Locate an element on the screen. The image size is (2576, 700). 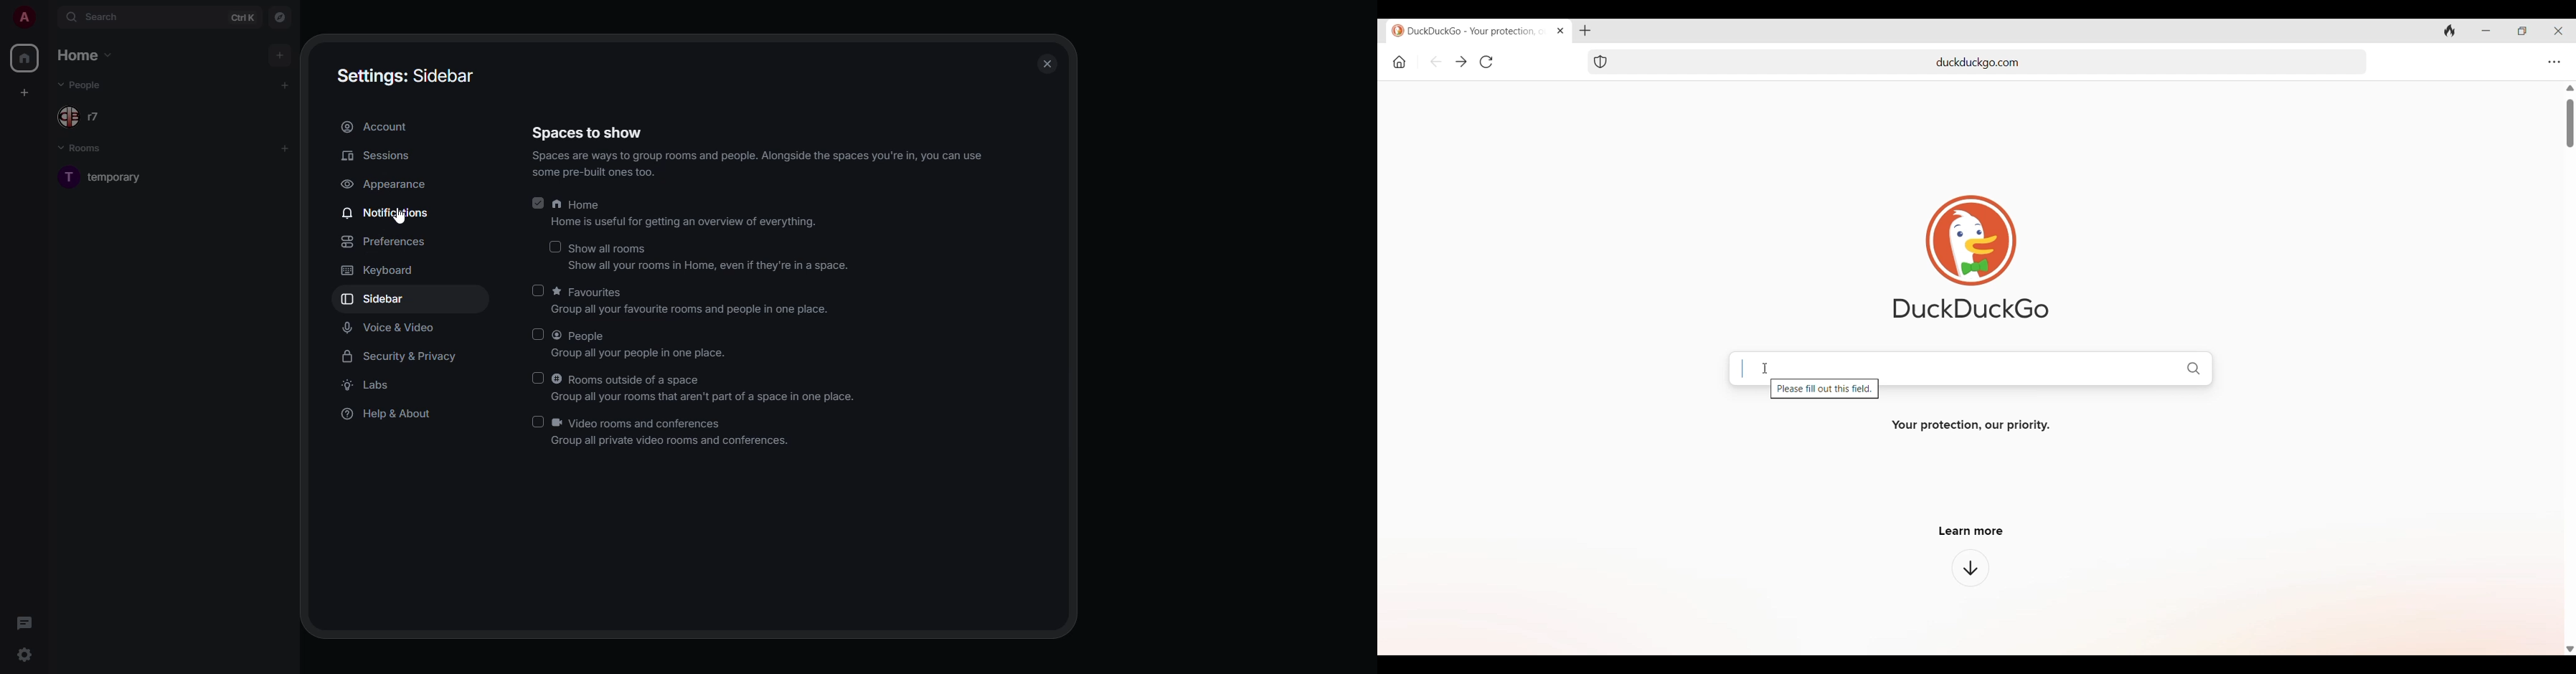
home is located at coordinates (24, 58).